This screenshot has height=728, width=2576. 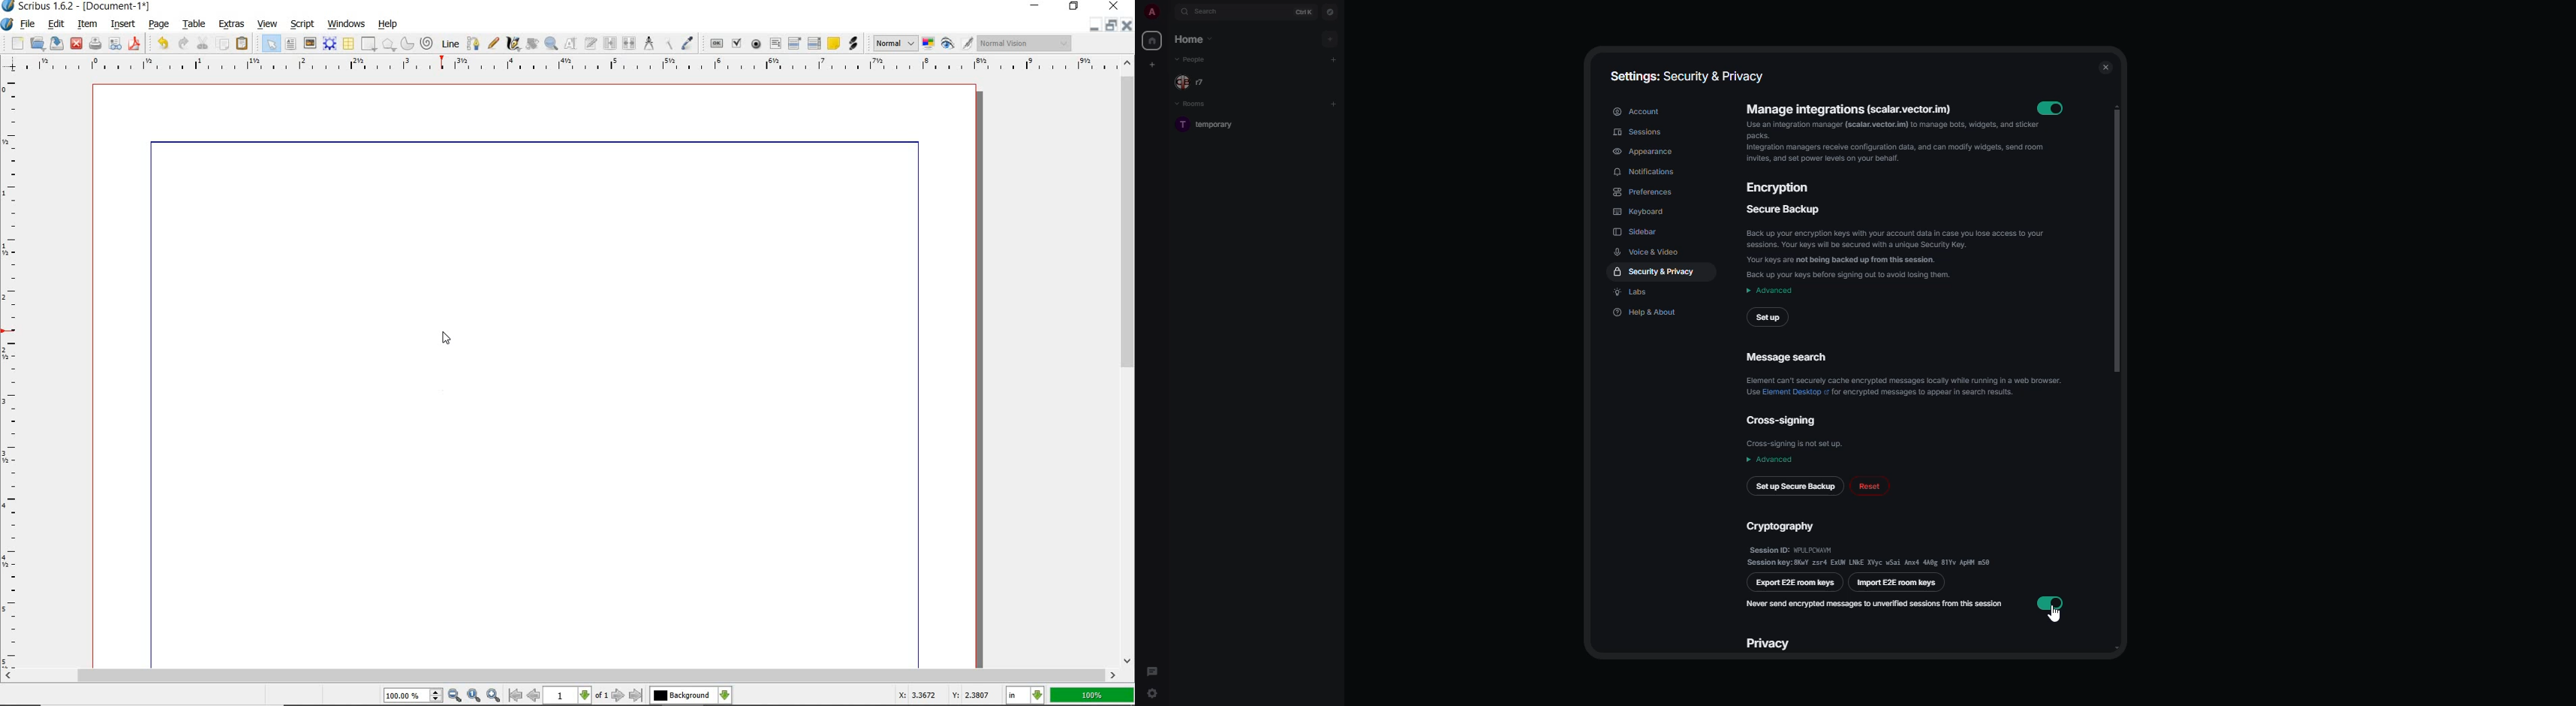 What do you see at coordinates (225, 45) in the screenshot?
I see `copy` at bounding box center [225, 45].